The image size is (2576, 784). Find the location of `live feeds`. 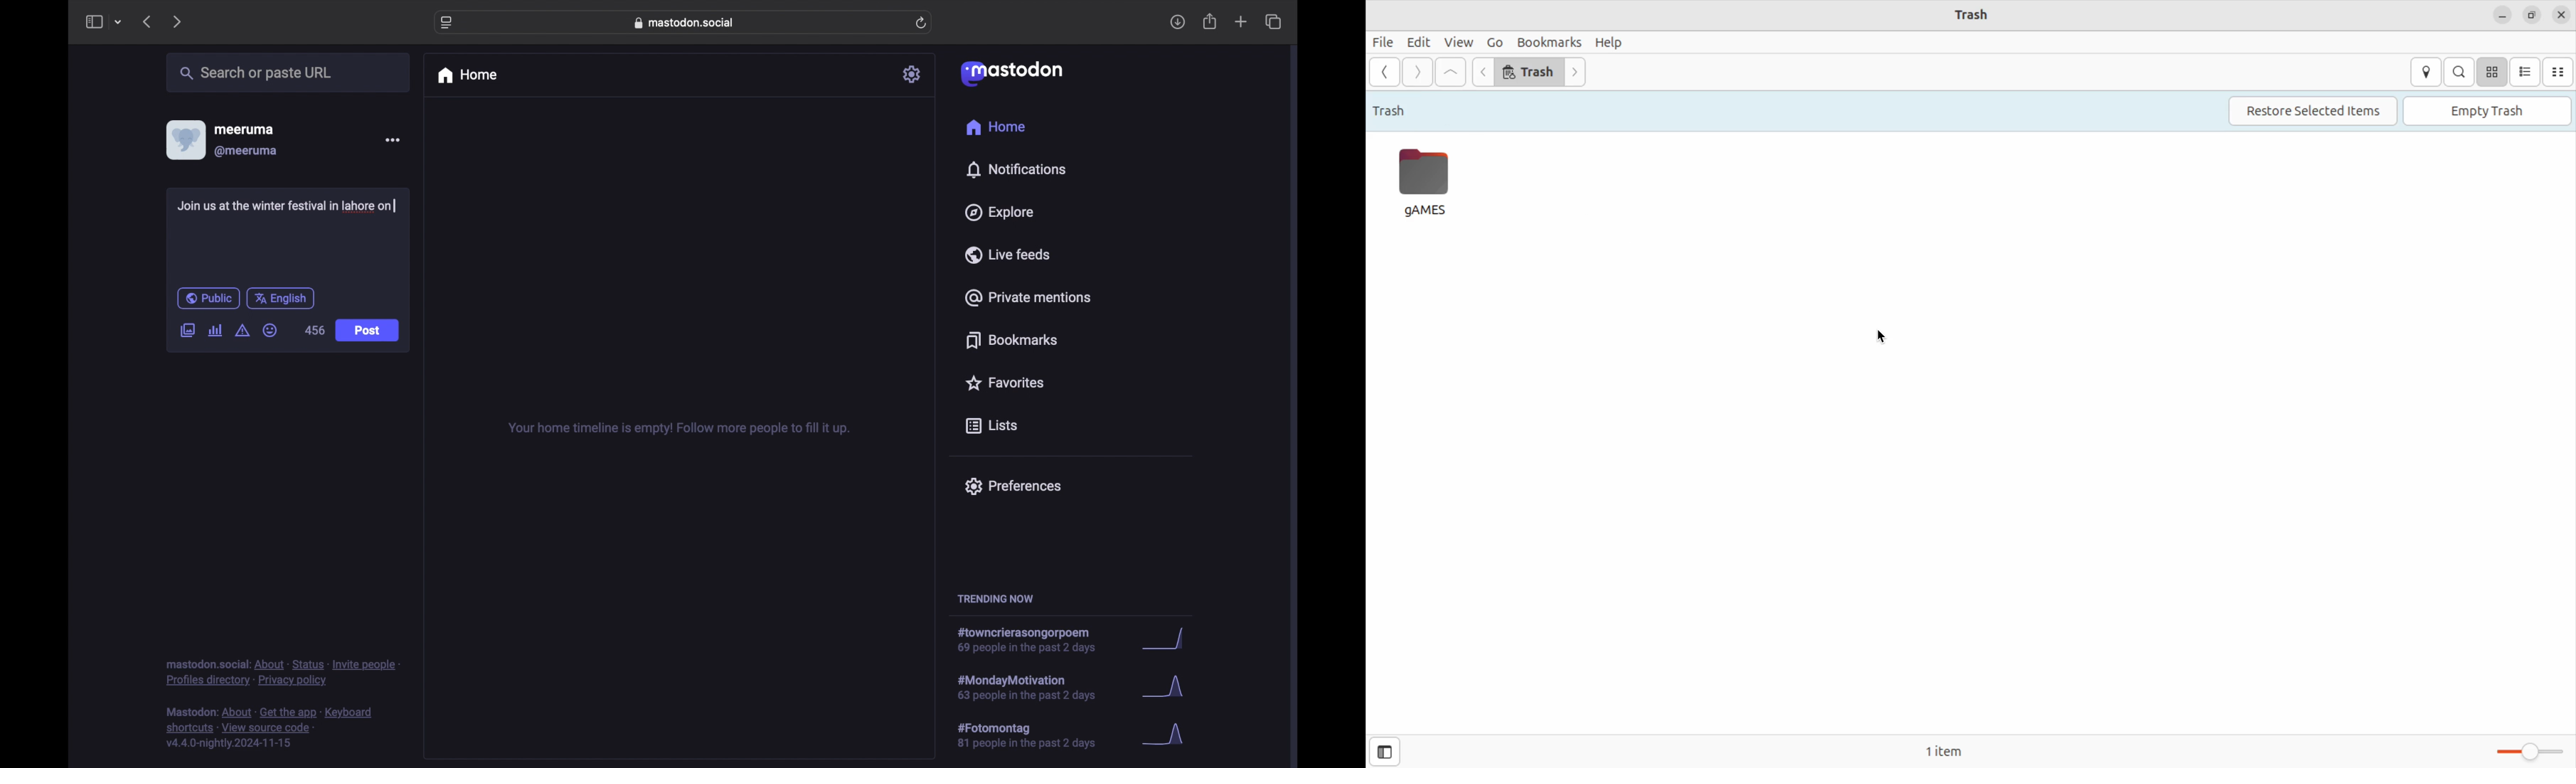

live feeds is located at coordinates (1008, 255).